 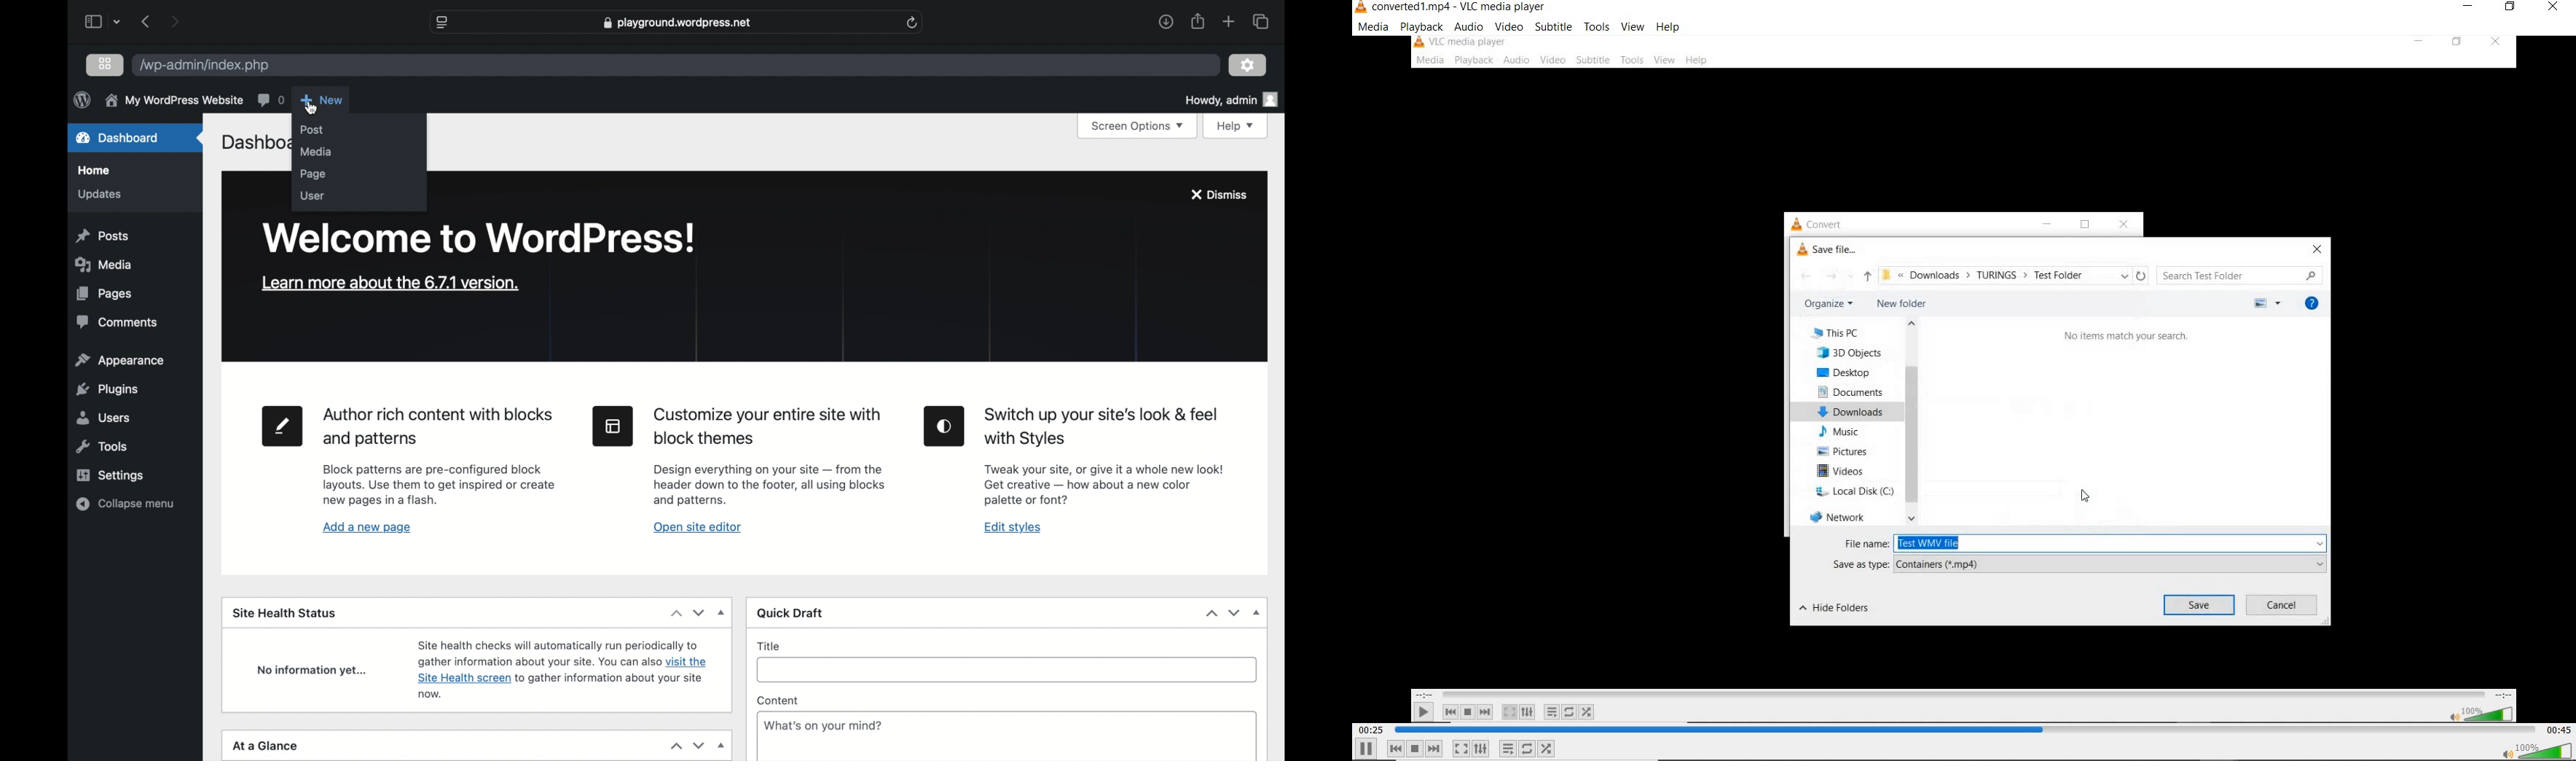 What do you see at coordinates (1218, 196) in the screenshot?
I see `dismiss` at bounding box center [1218, 196].